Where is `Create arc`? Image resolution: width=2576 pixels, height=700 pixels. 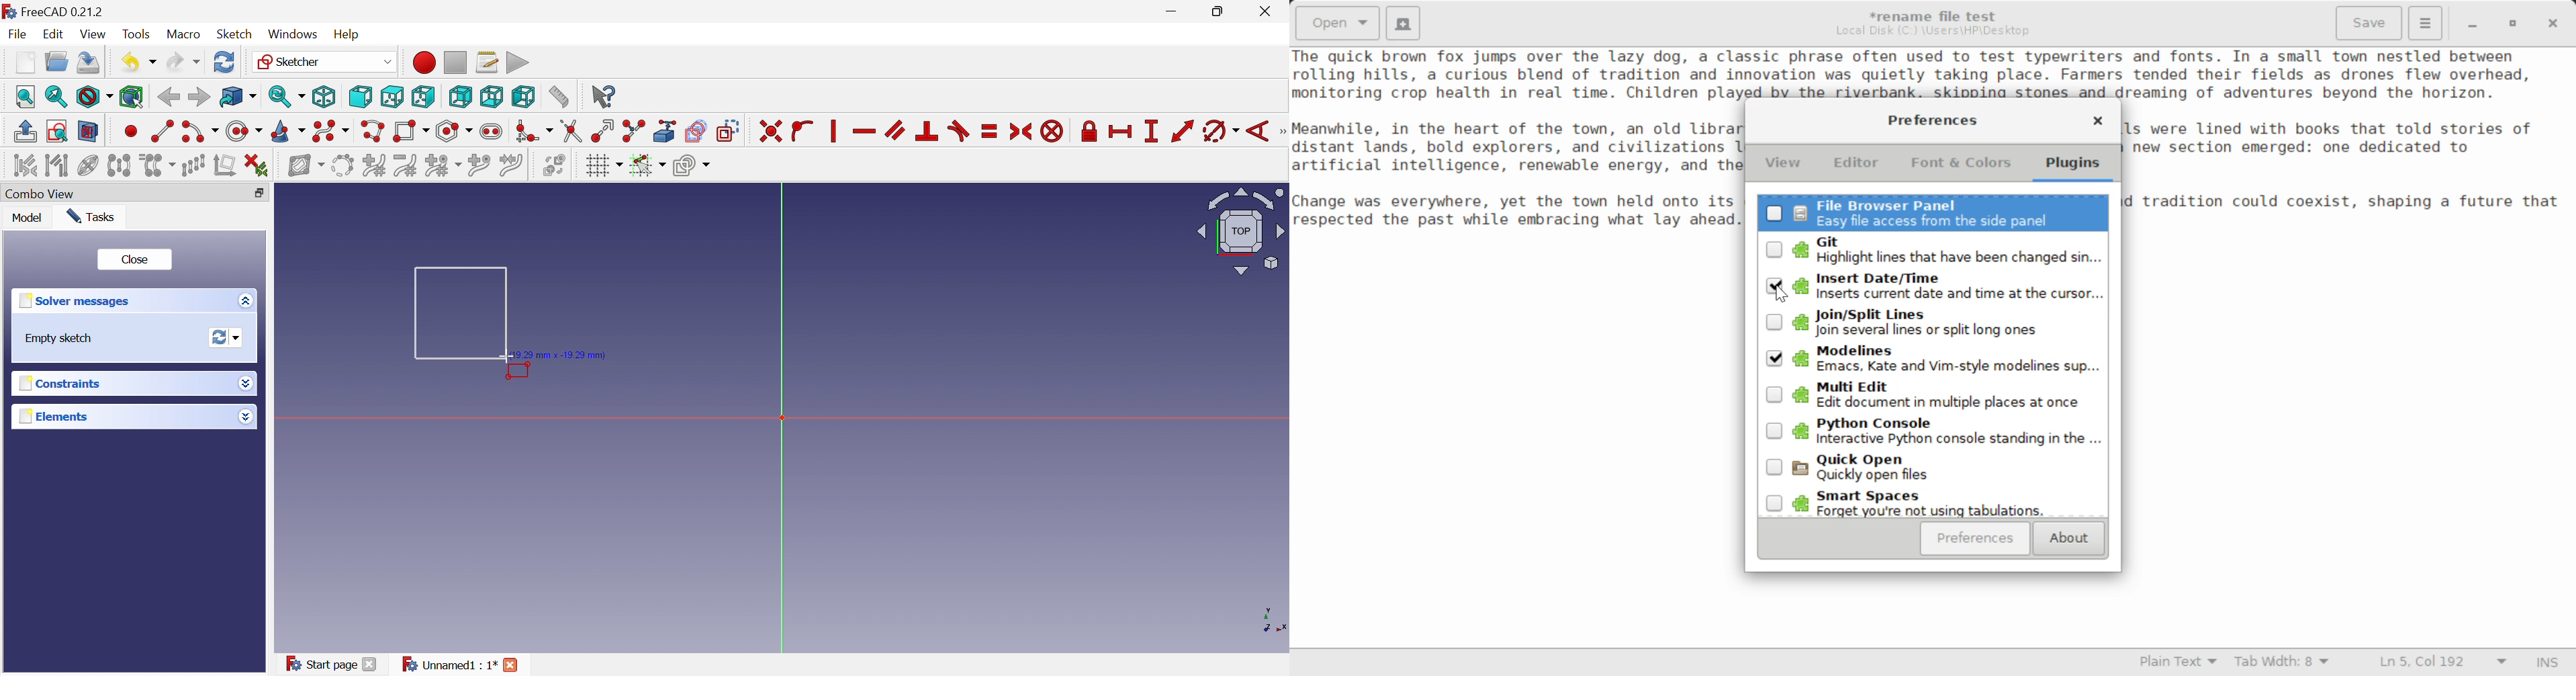 Create arc is located at coordinates (199, 132).